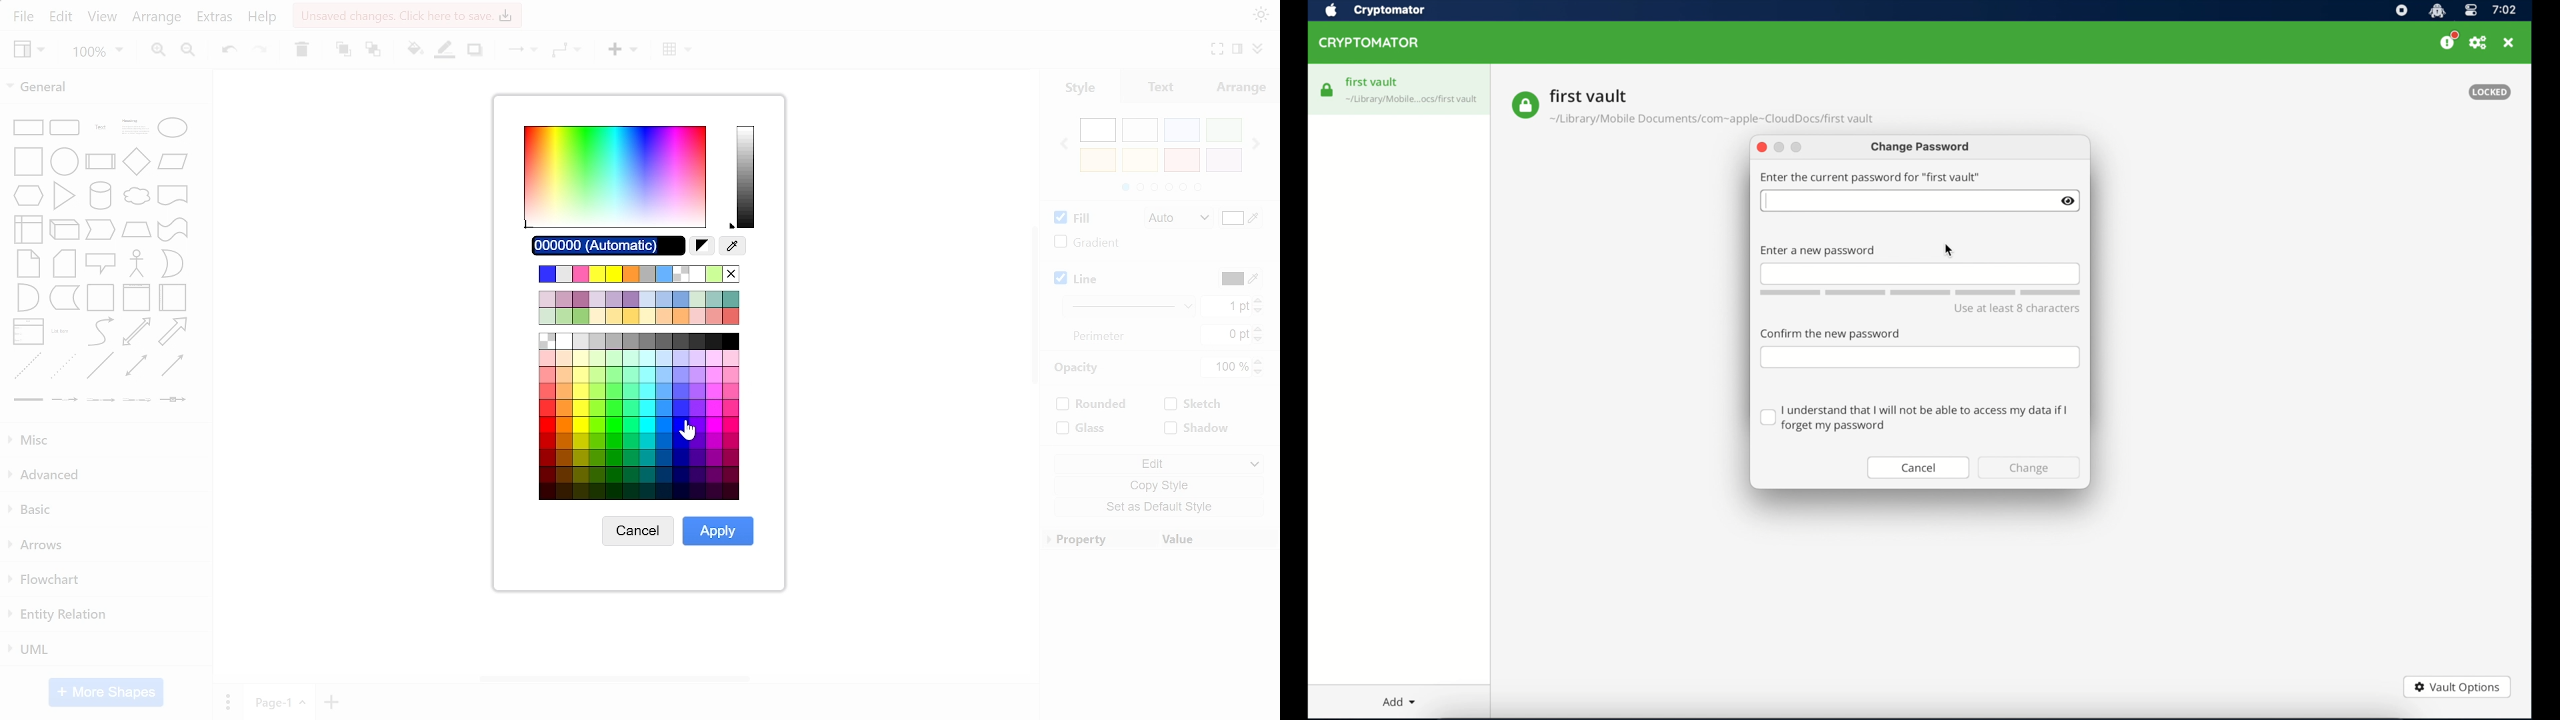 This screenshot has width=2576, height=728. What do you see at coordinates (1225, 335) in the screenshot?
I see `current perimeter` at bounding box center [1225, 335].